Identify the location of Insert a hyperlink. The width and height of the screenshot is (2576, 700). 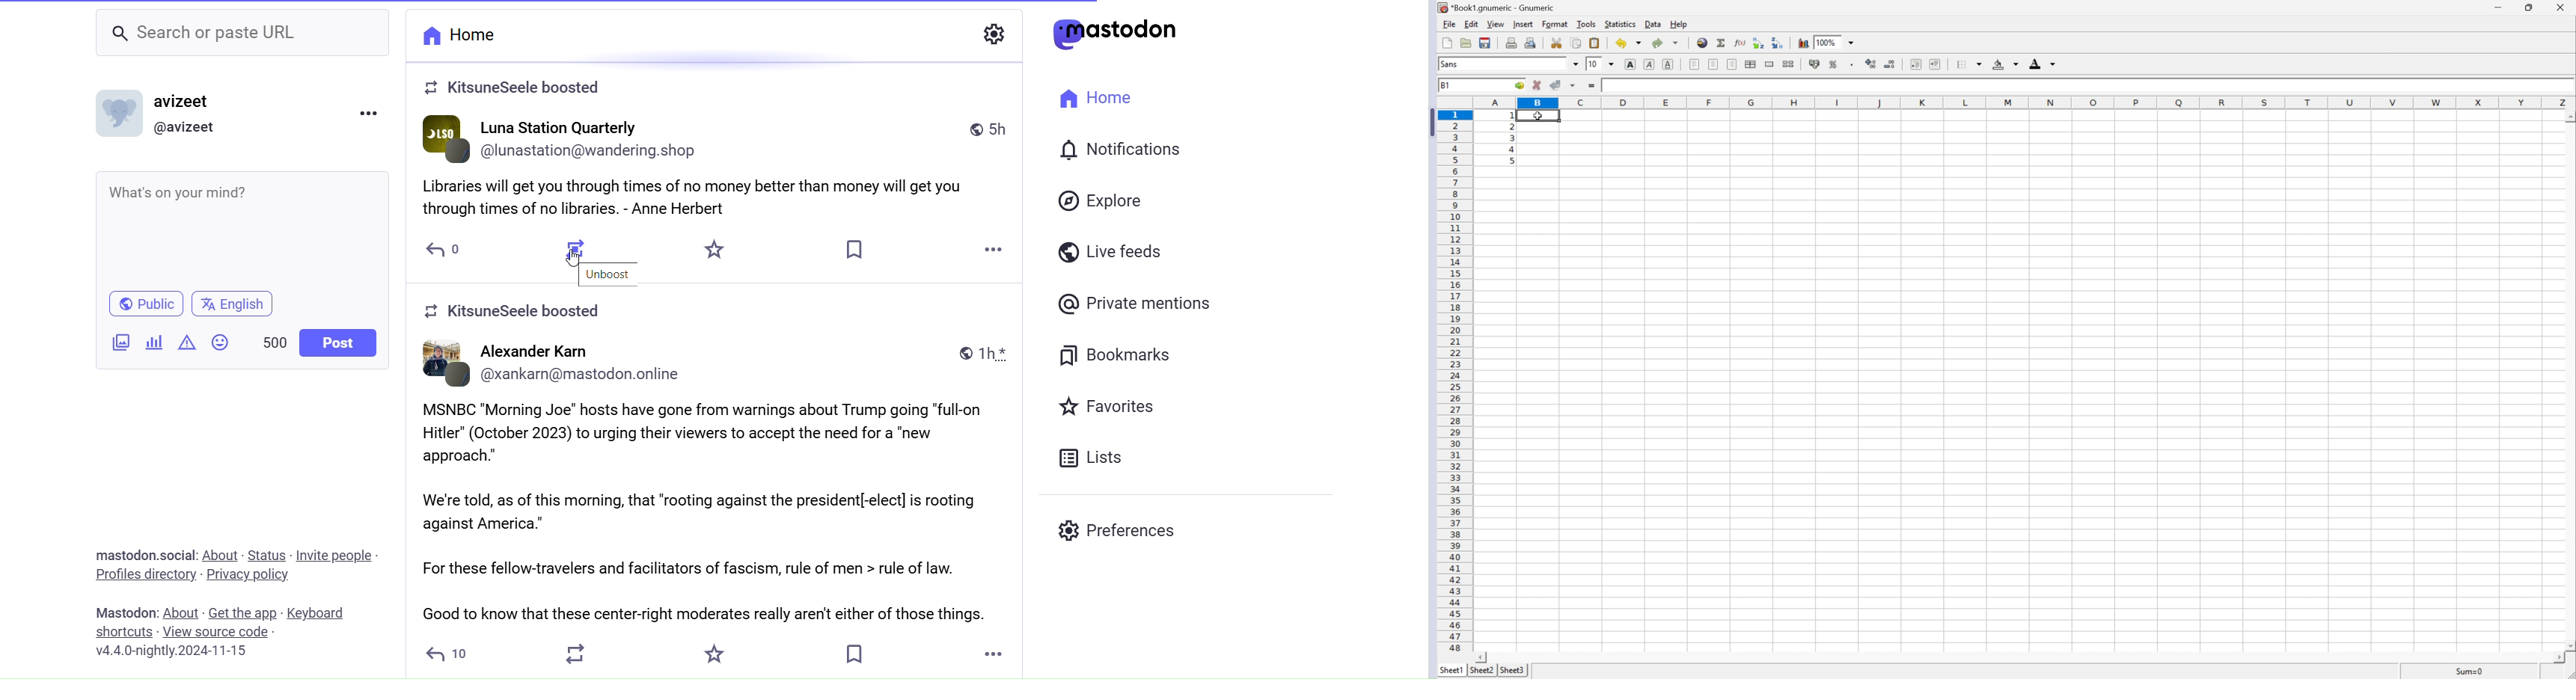
(1702, 43).